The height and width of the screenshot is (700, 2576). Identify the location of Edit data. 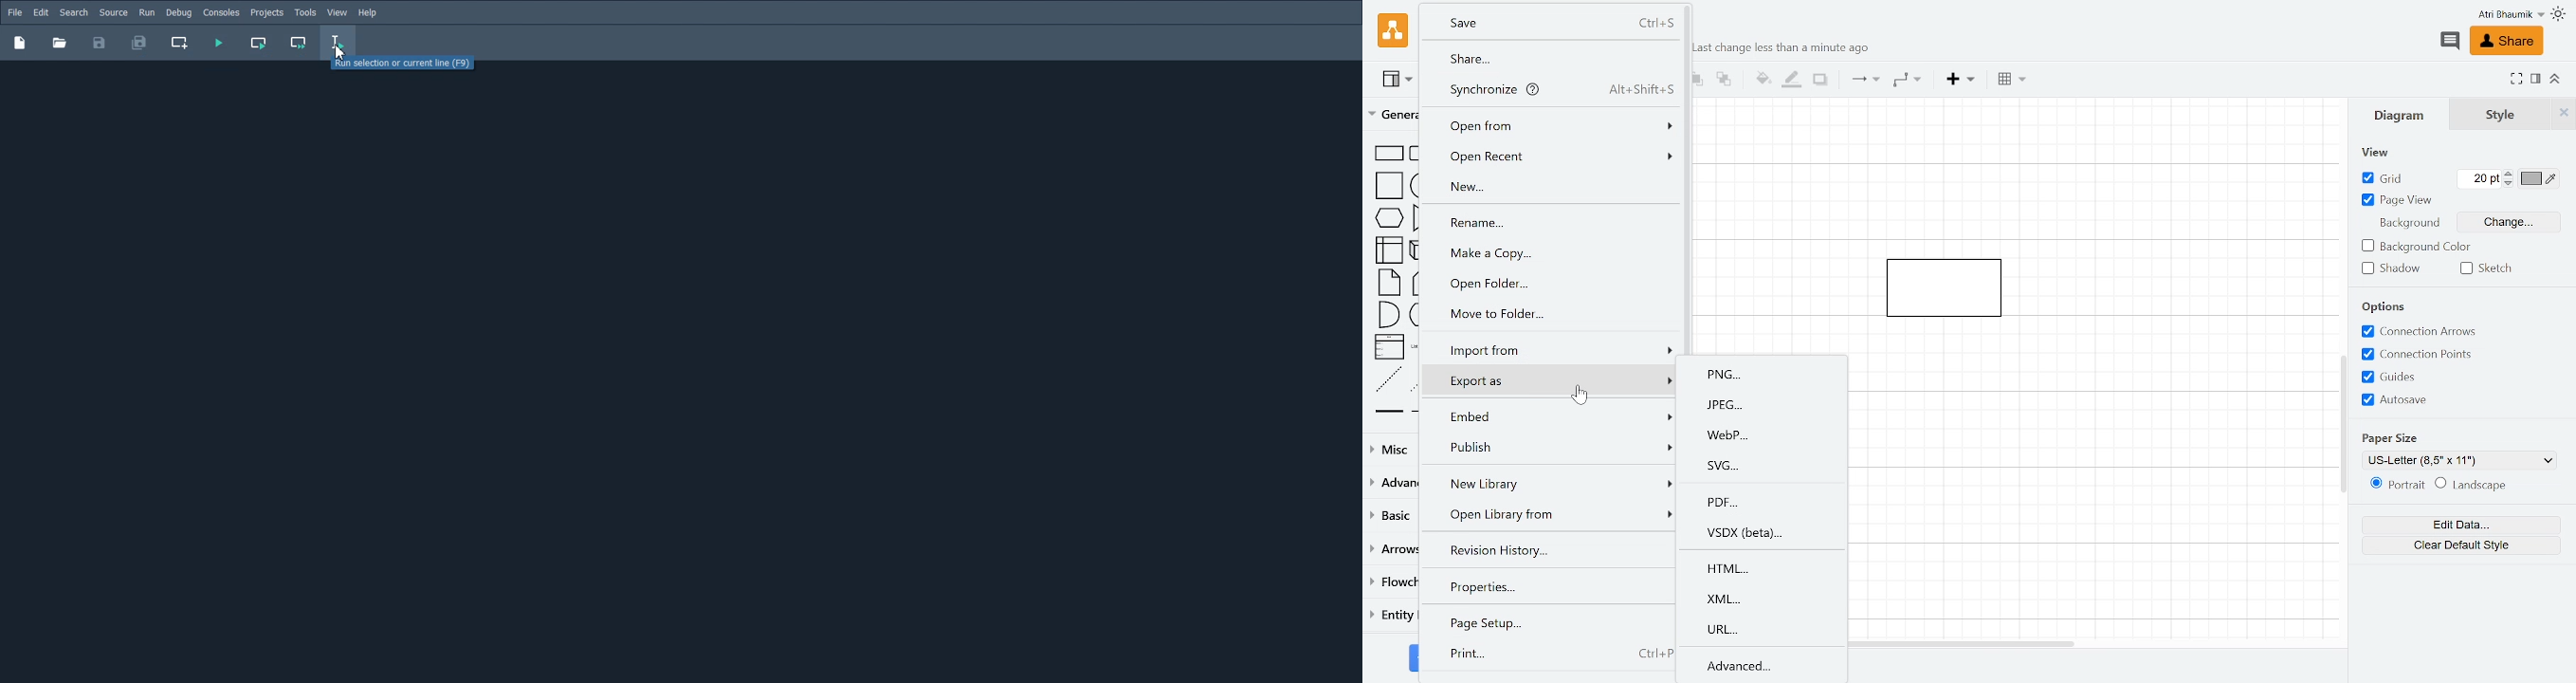
(2457, 523).